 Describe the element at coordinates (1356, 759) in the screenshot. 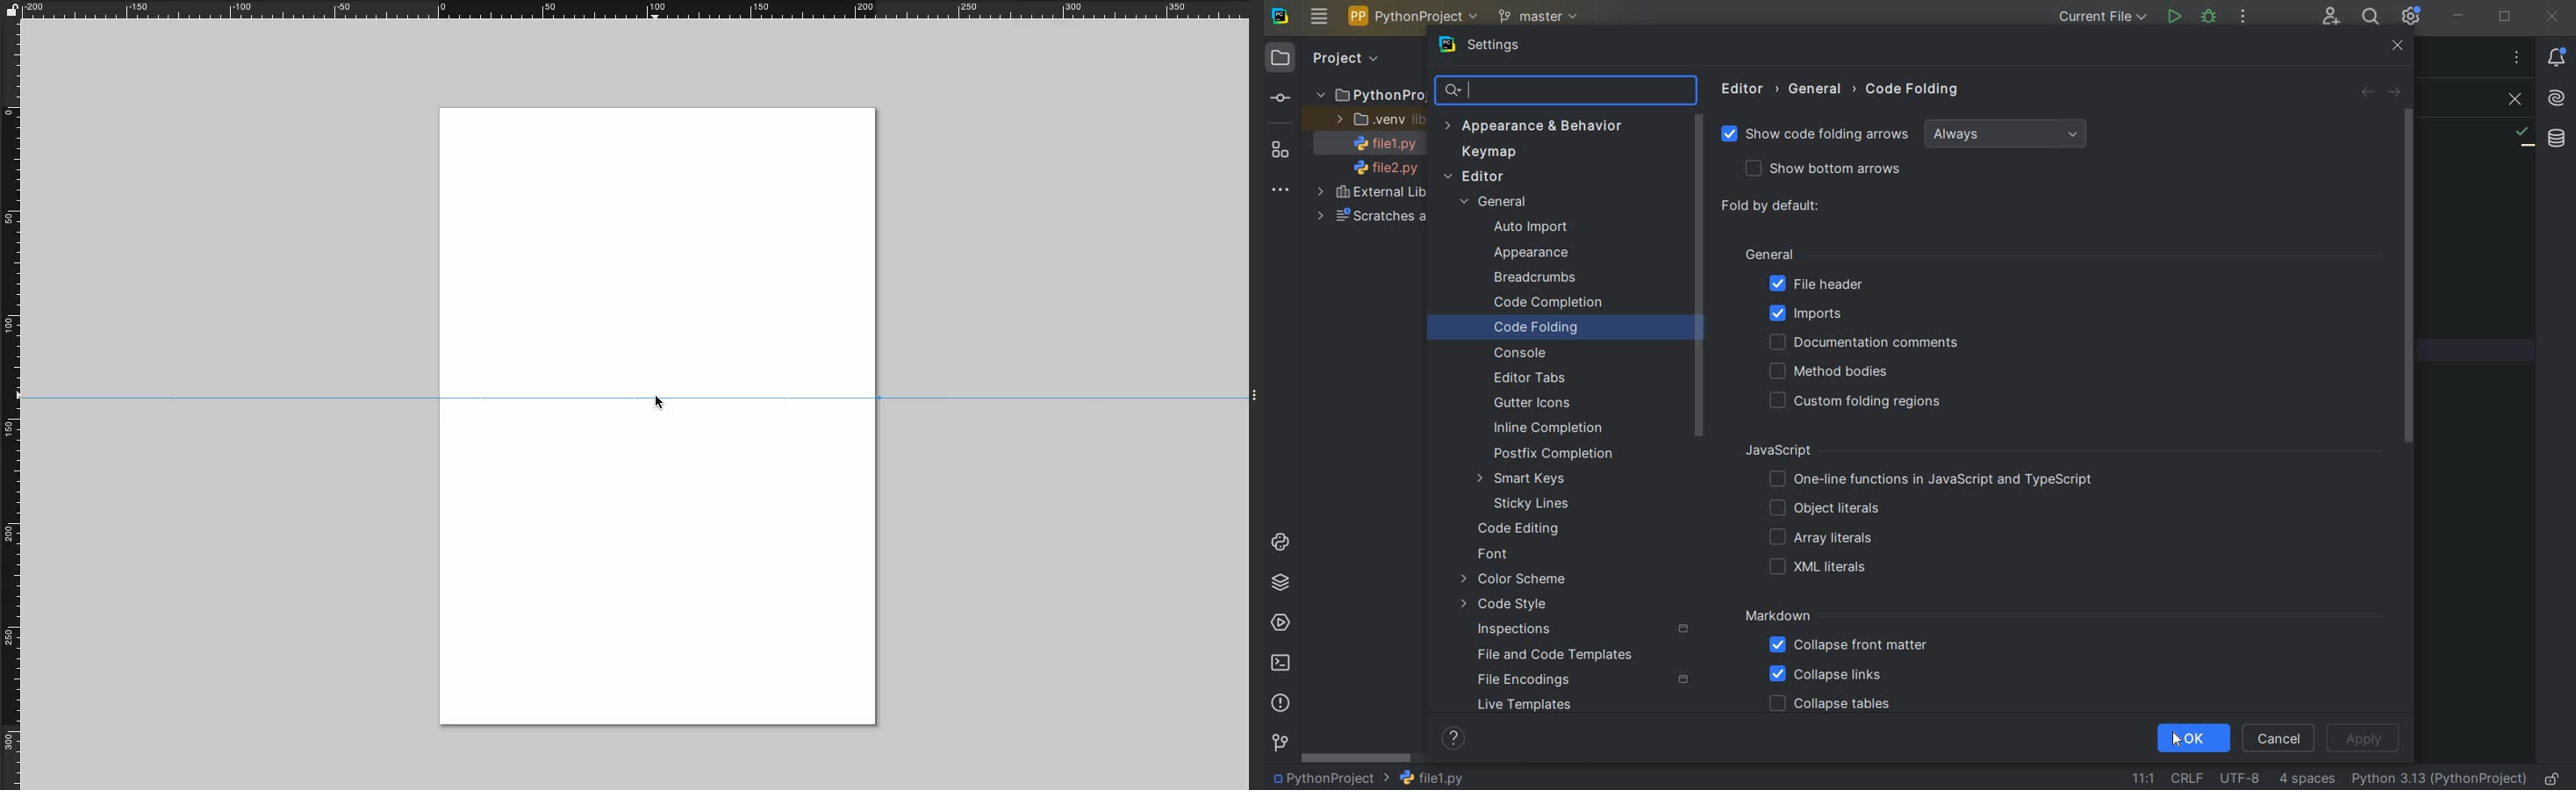

I see `SCROLLBAR` at that location.